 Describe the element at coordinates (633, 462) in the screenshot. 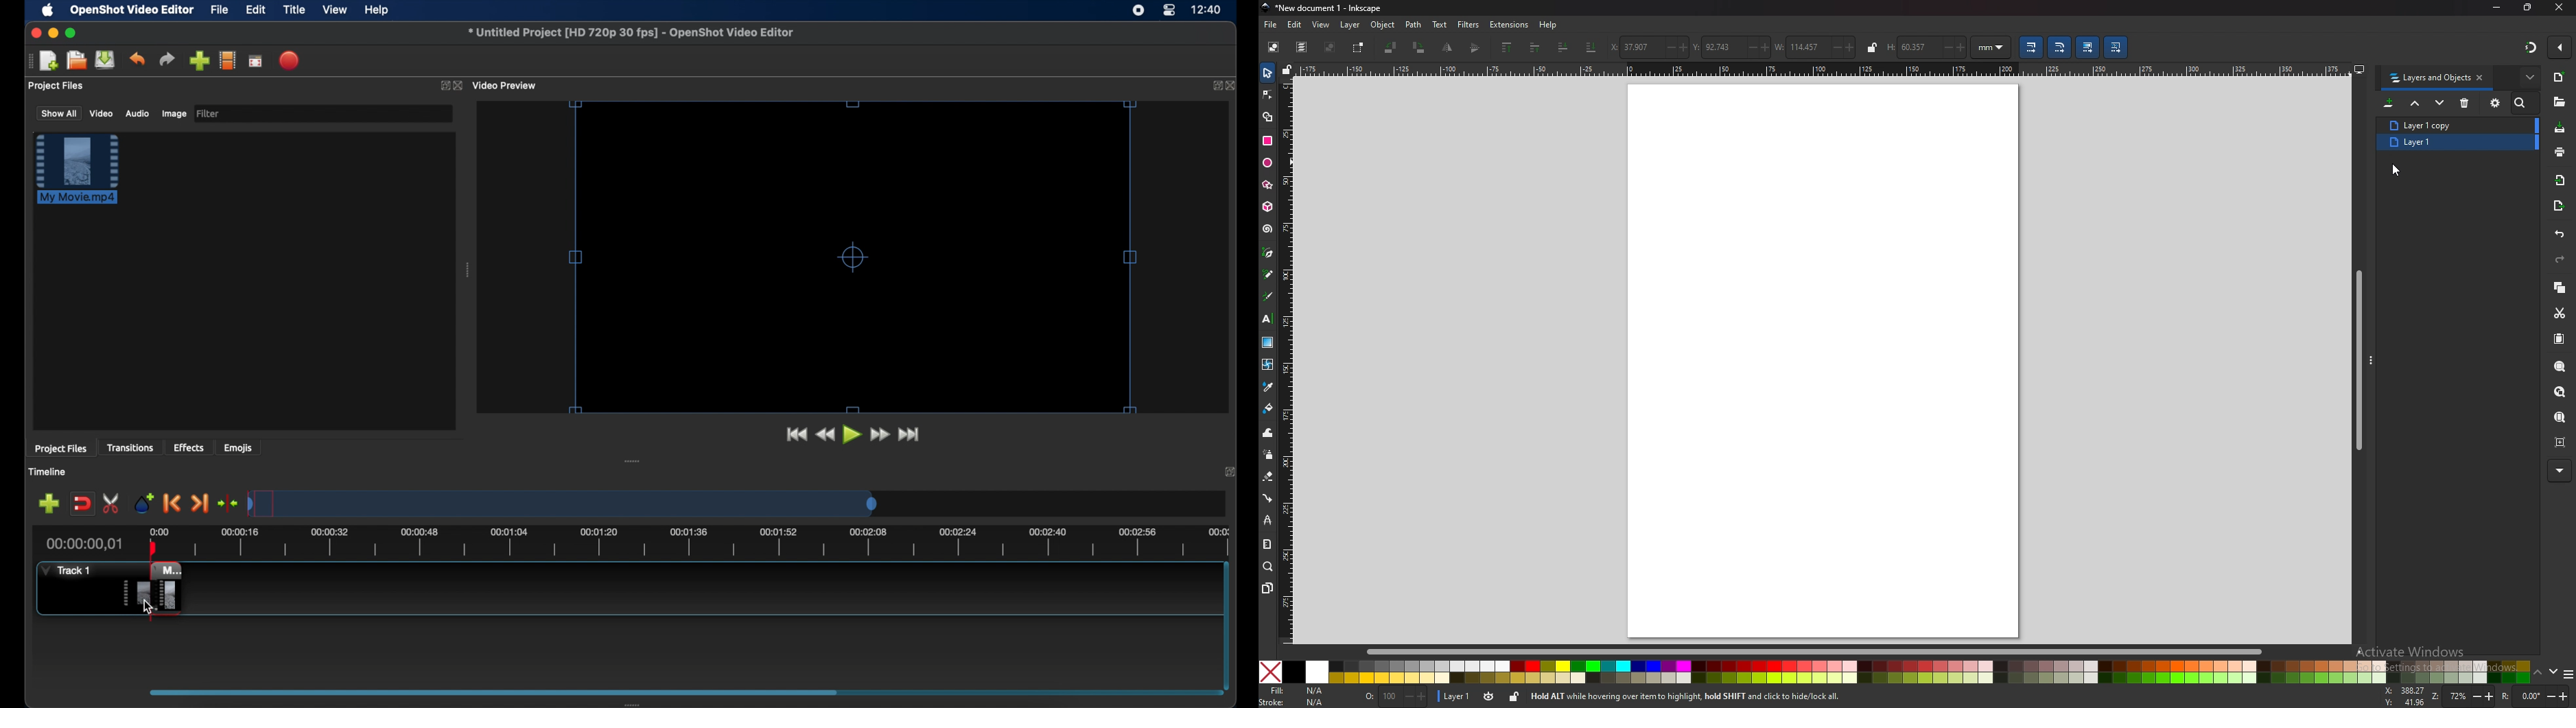

I see `drag handle` at that location.